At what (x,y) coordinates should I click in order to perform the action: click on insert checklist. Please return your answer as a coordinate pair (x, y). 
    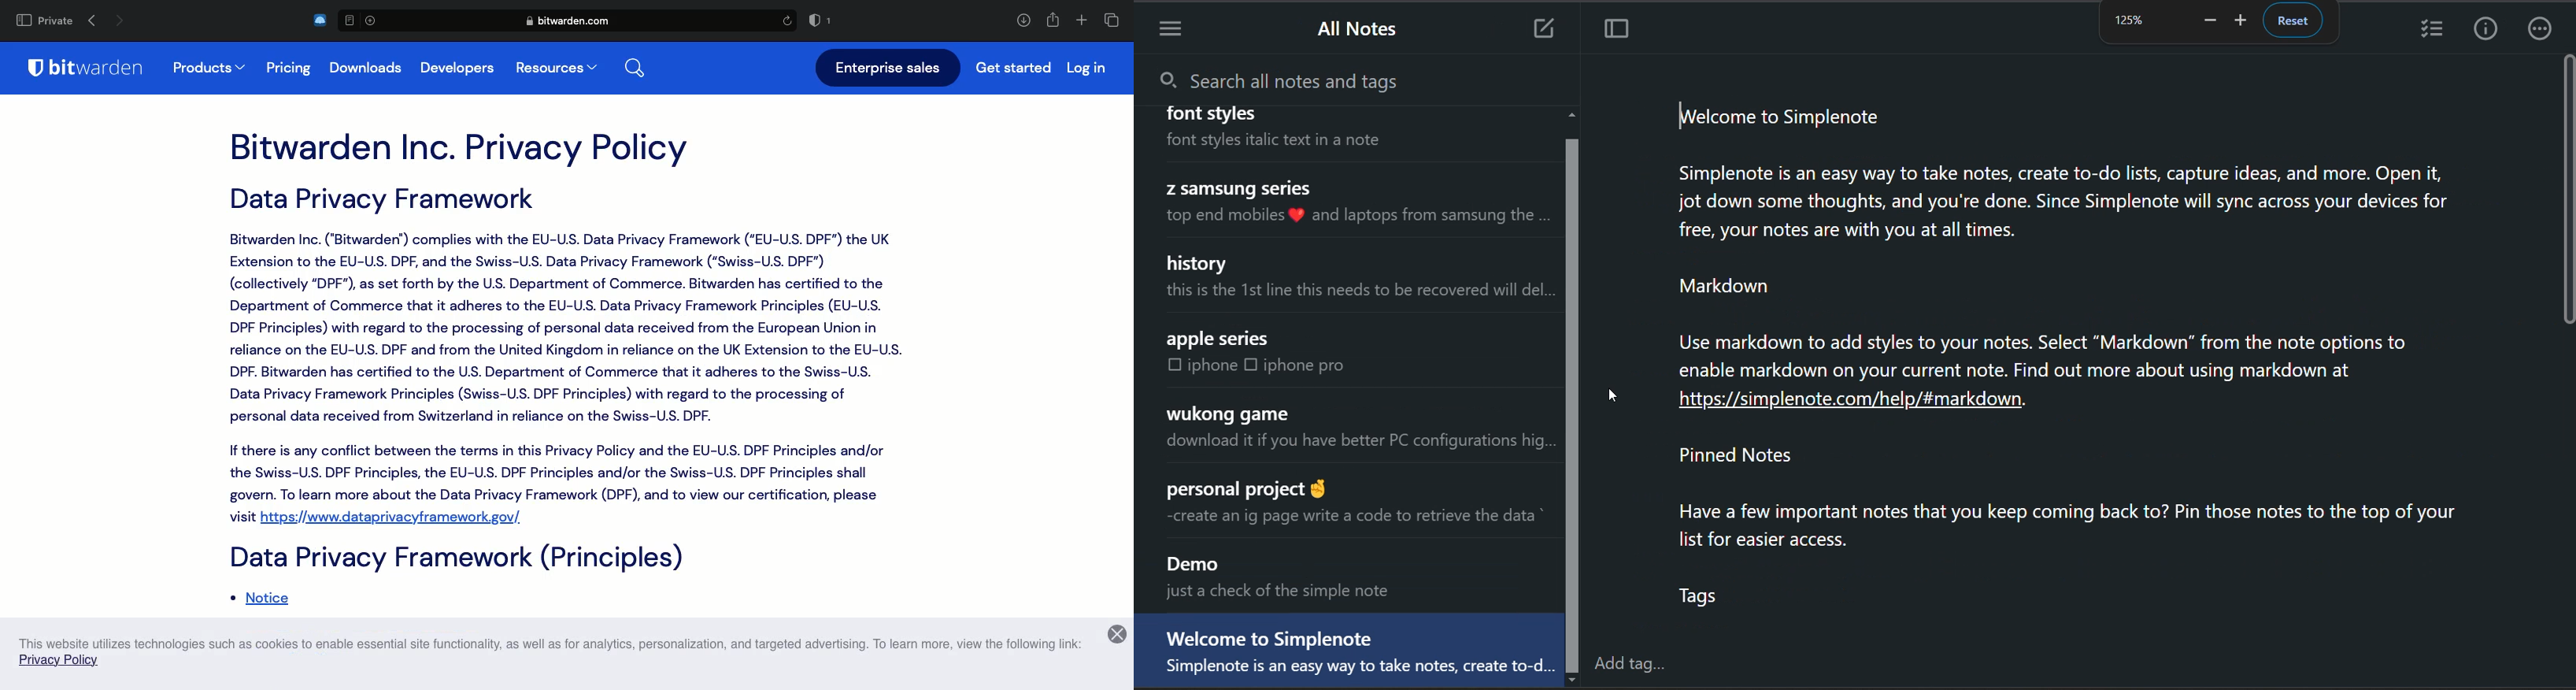
    Looking at the image, I should click on (2427, 29).